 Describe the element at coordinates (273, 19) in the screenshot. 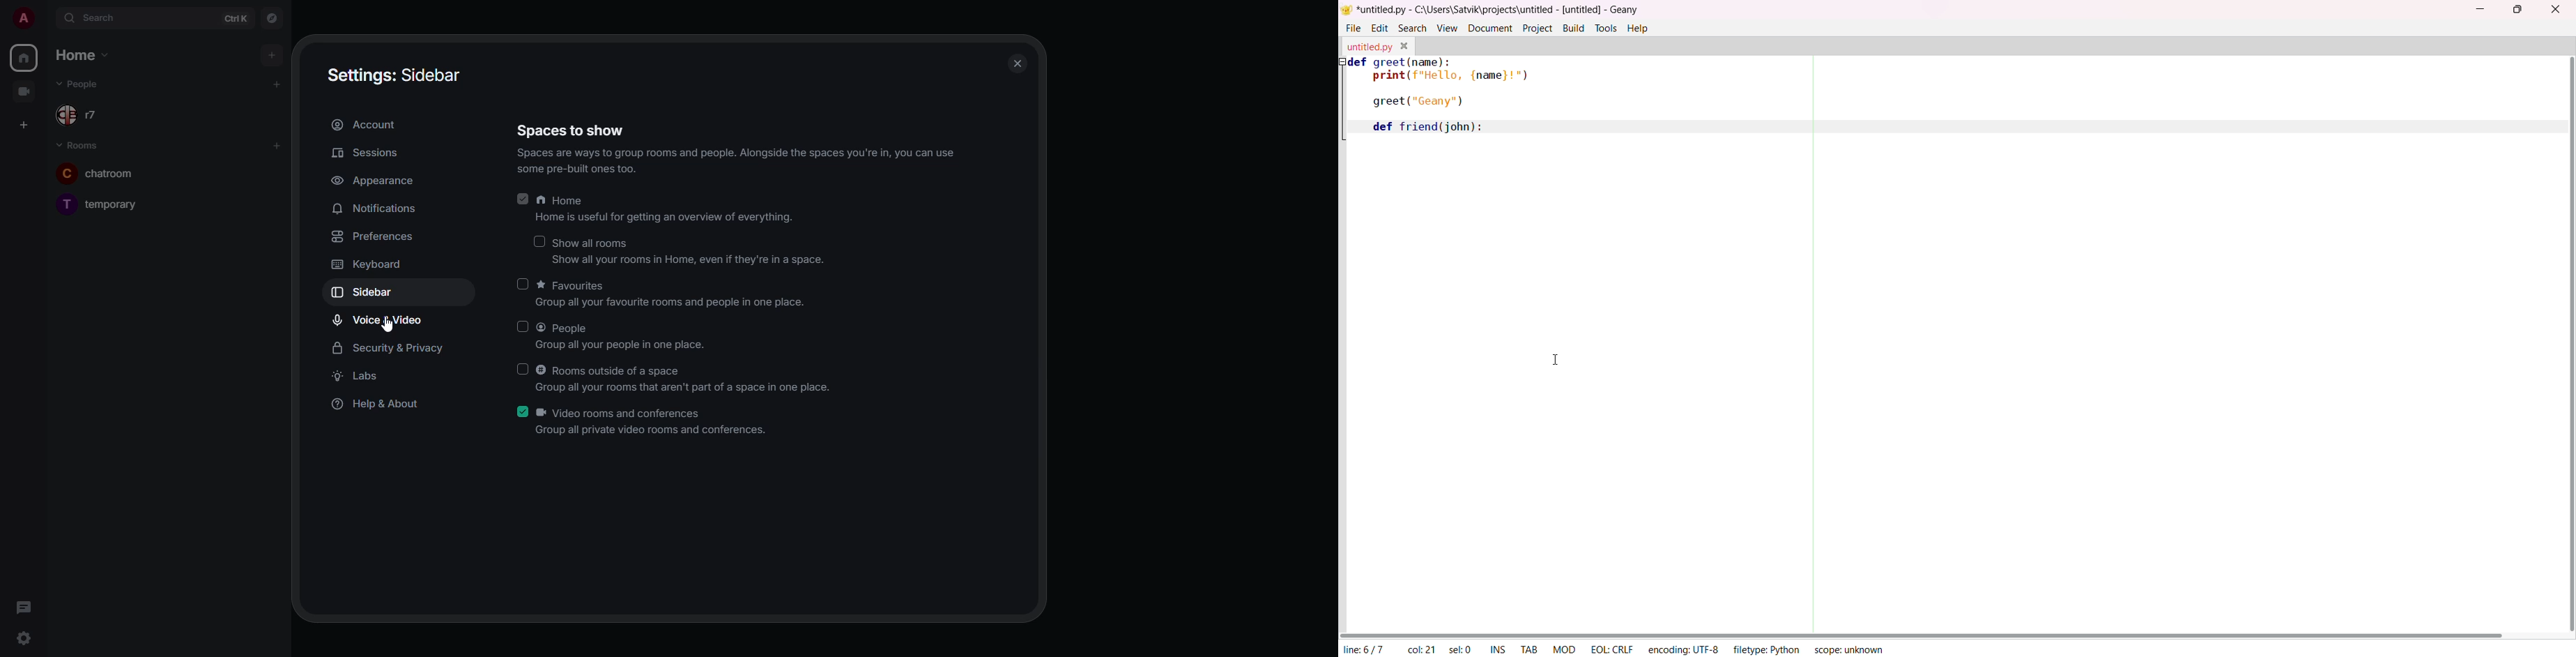

I see `navigator` at that location.